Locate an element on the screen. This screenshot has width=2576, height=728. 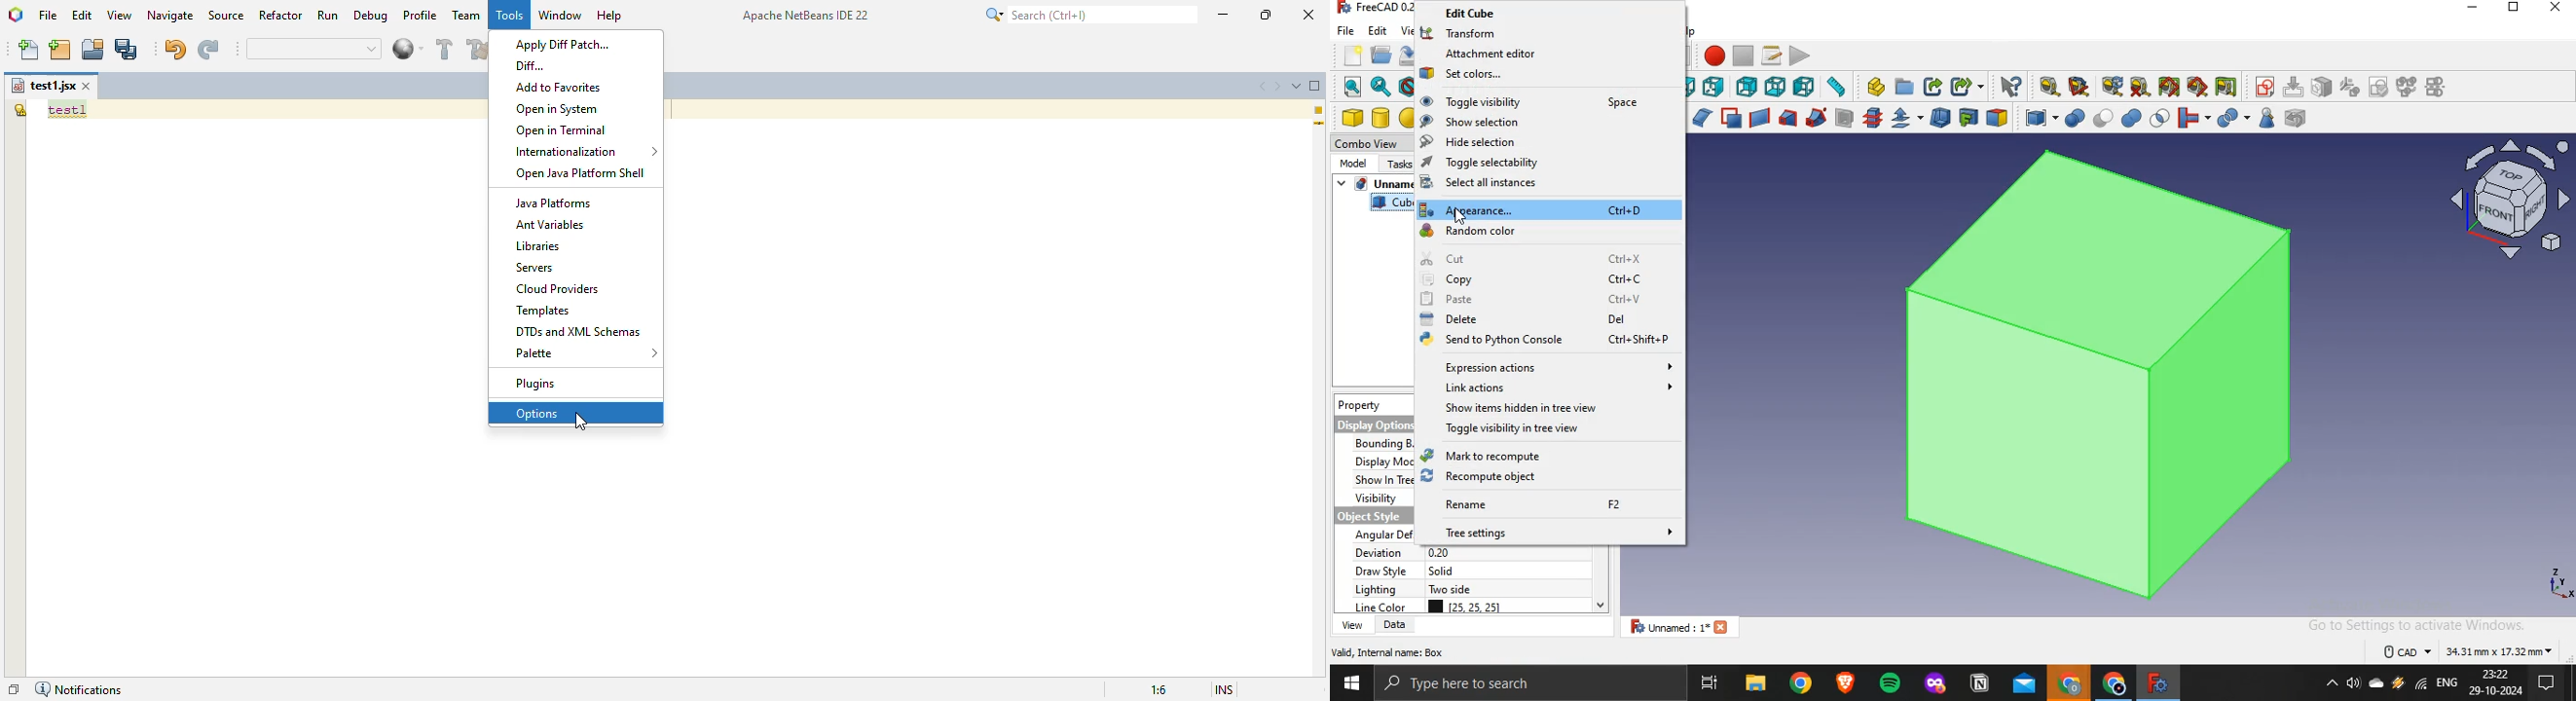
bottom is located at coordinates (1776, 87).